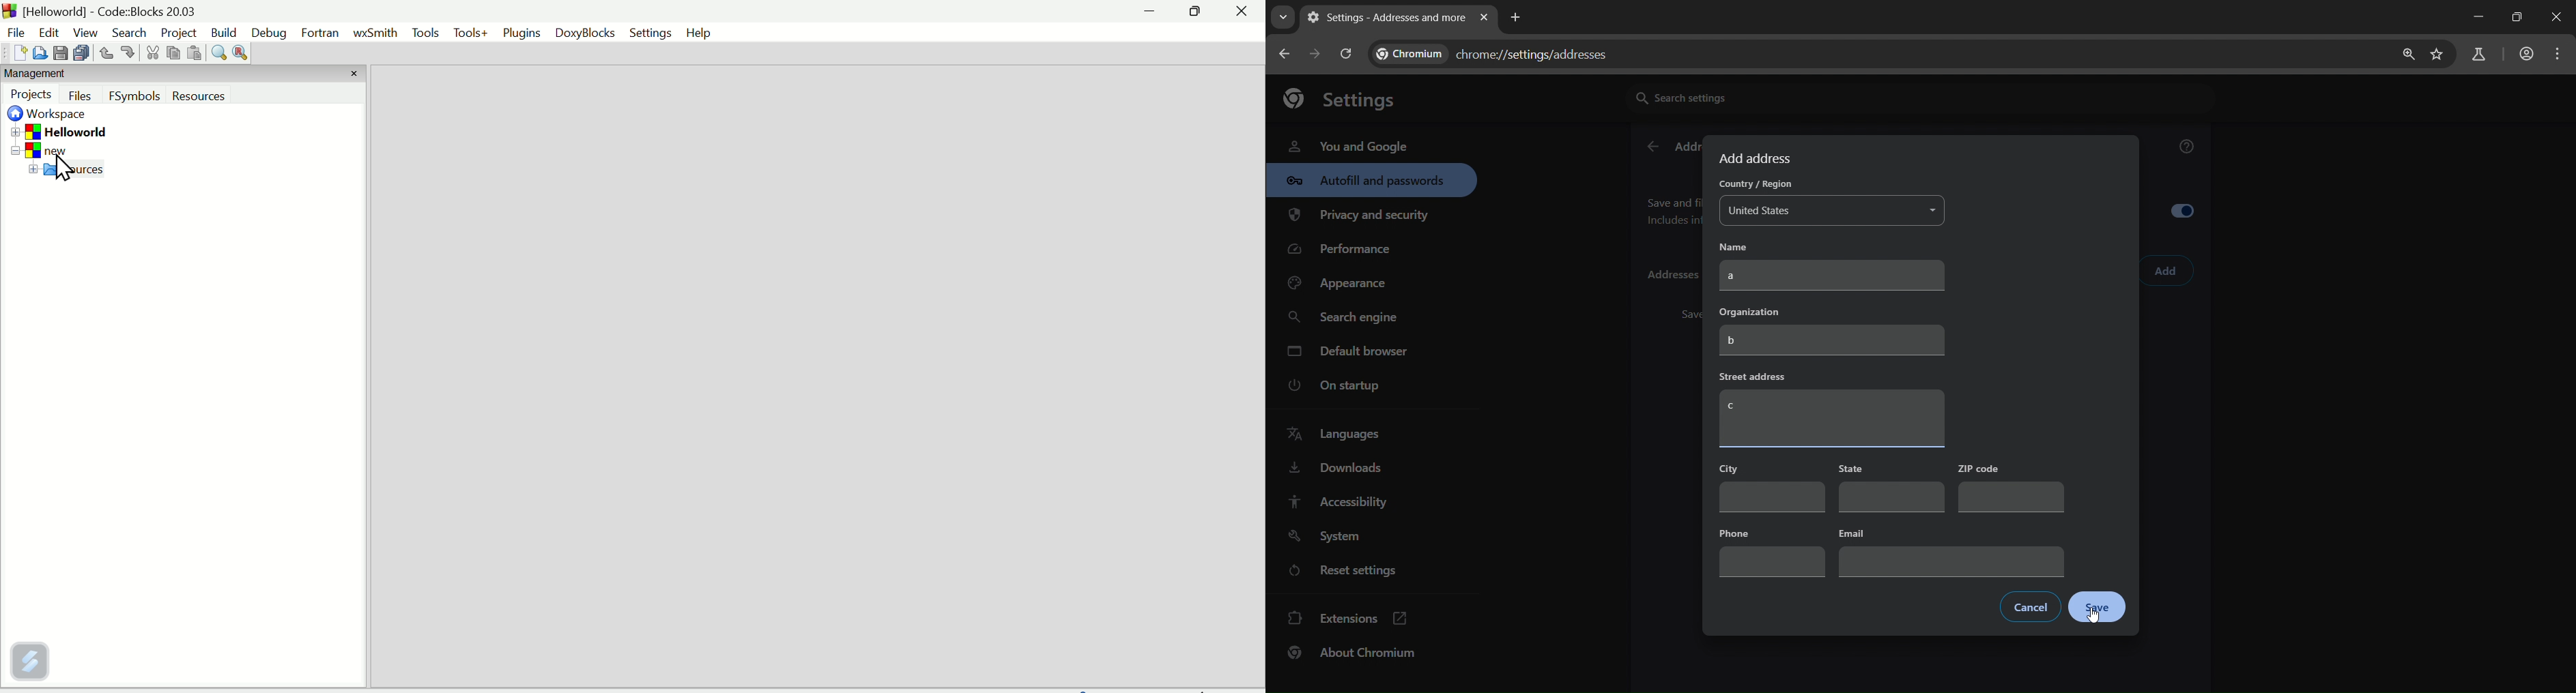 This screenshot has width=2576, height=700. I want to click on Edit, so click(44, 29).